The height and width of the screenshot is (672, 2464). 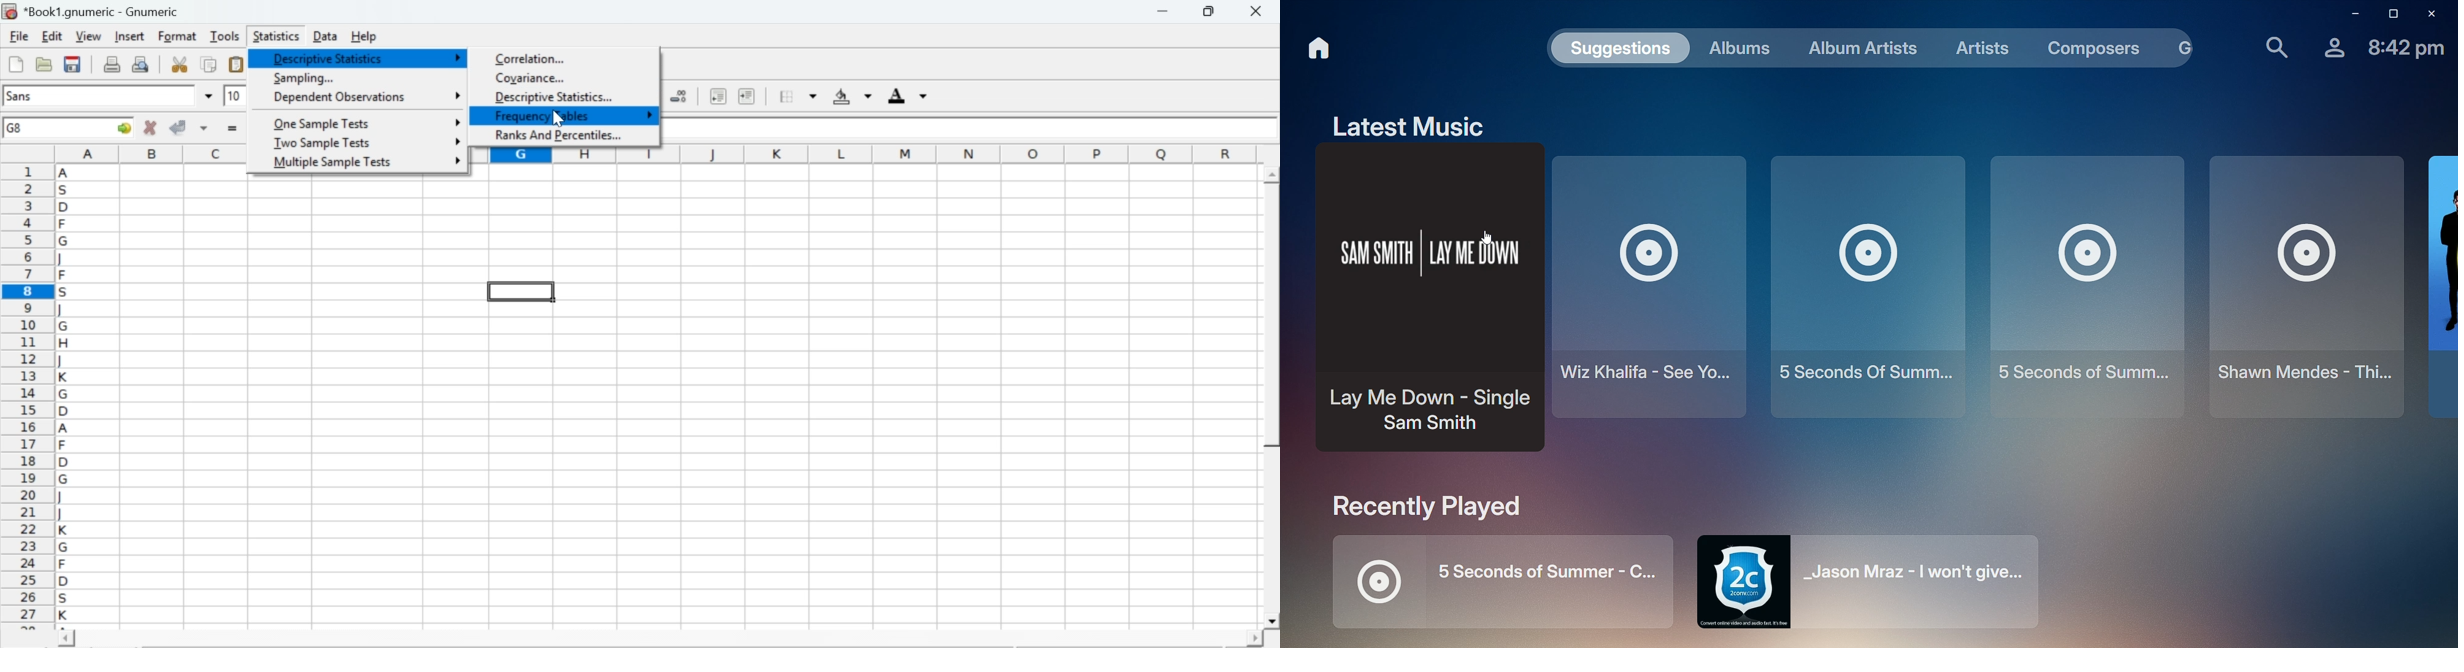 I want to click on Albums, so click(x=1743, y=47).